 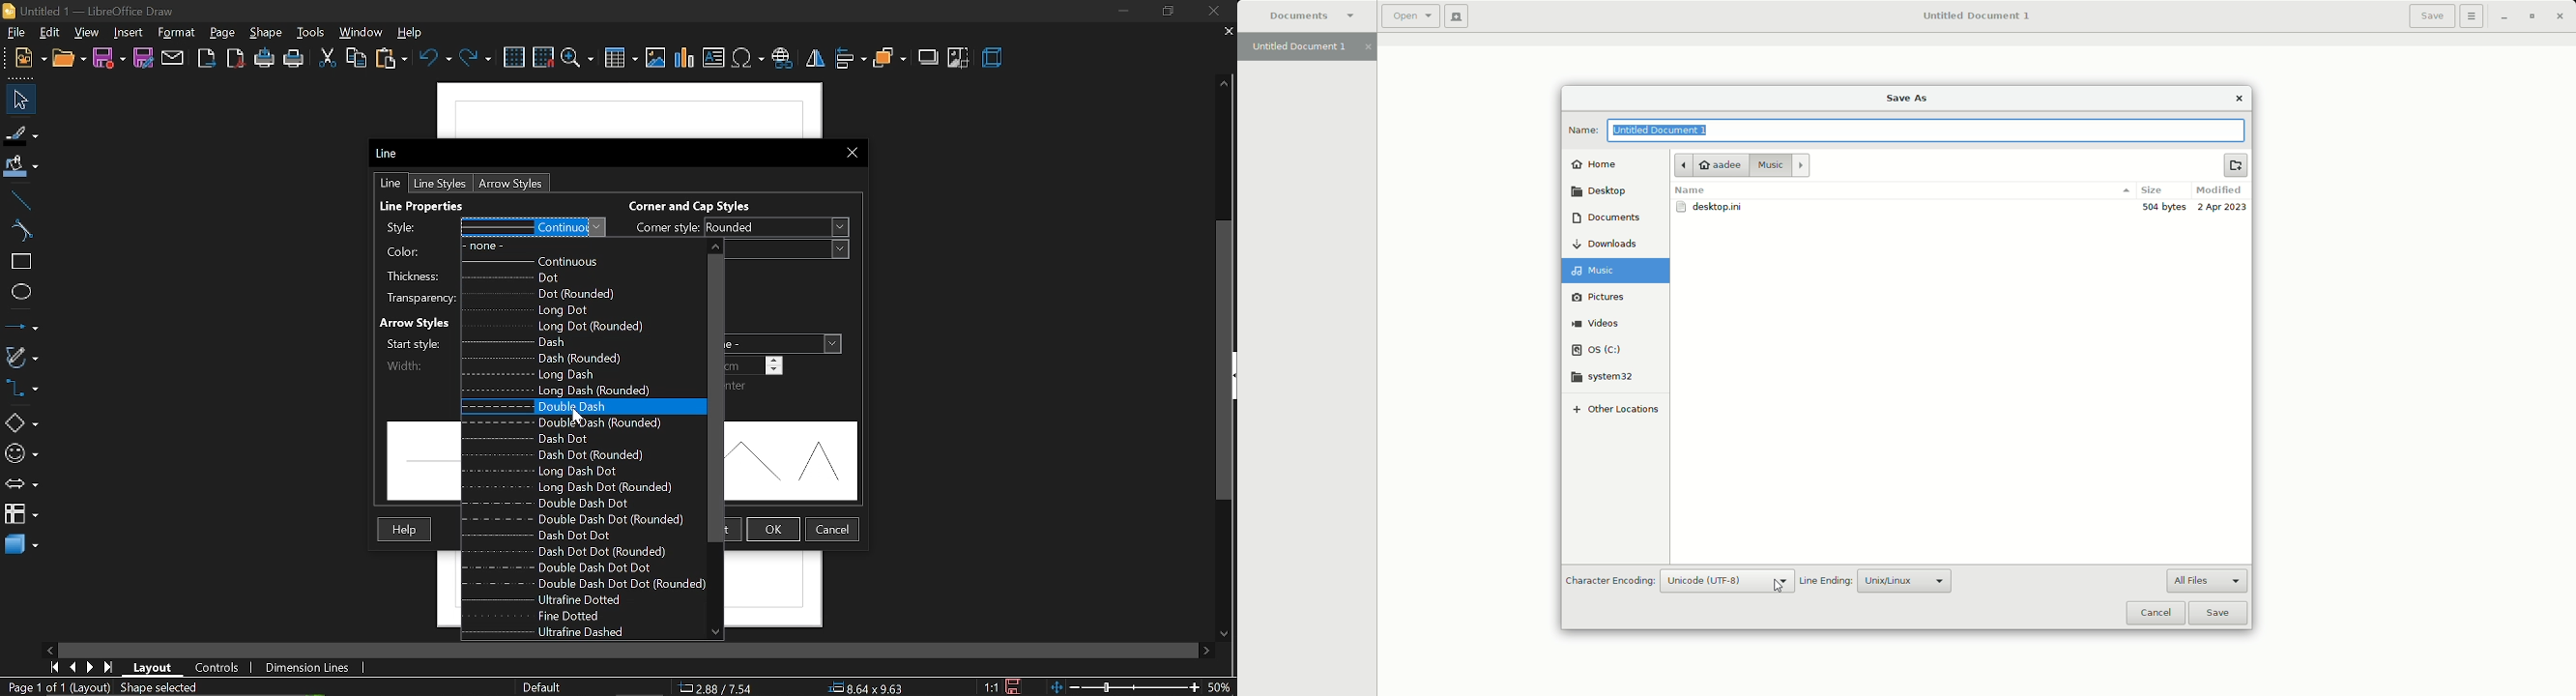 I want to click on grid, so click(x=516, y=57).